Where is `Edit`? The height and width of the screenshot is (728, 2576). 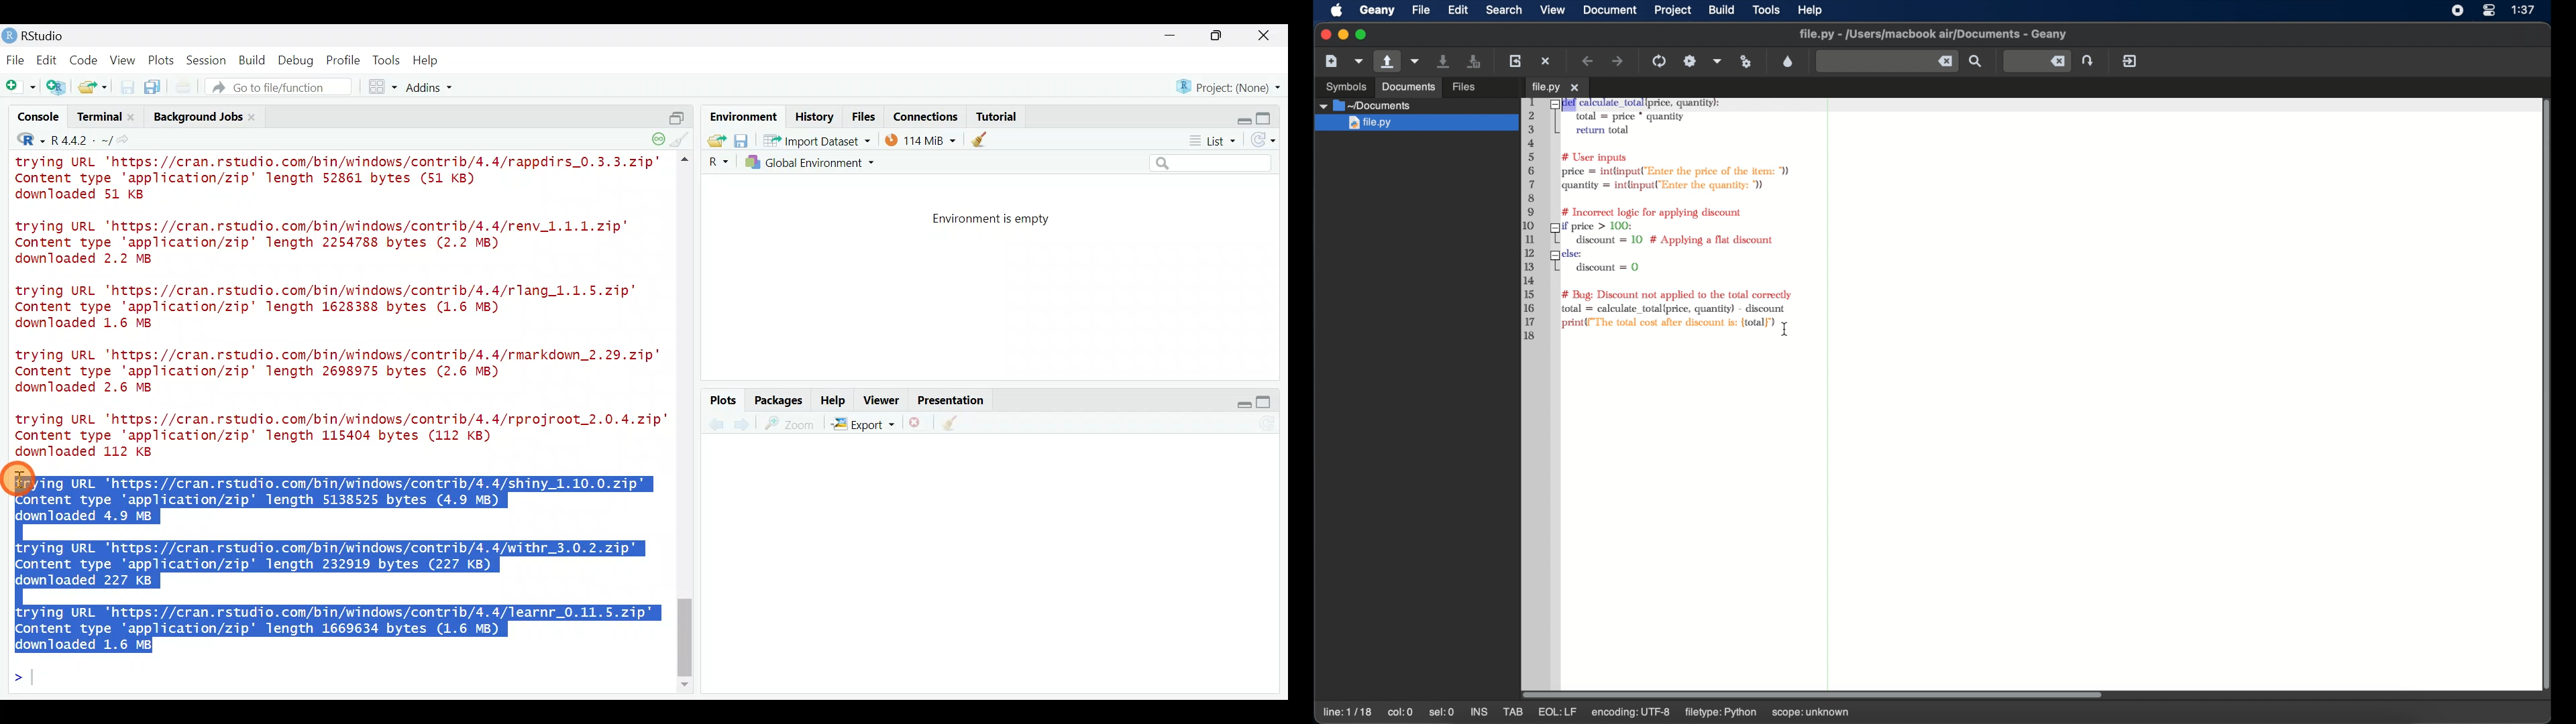 Edit is located at coordinates (49, 61).